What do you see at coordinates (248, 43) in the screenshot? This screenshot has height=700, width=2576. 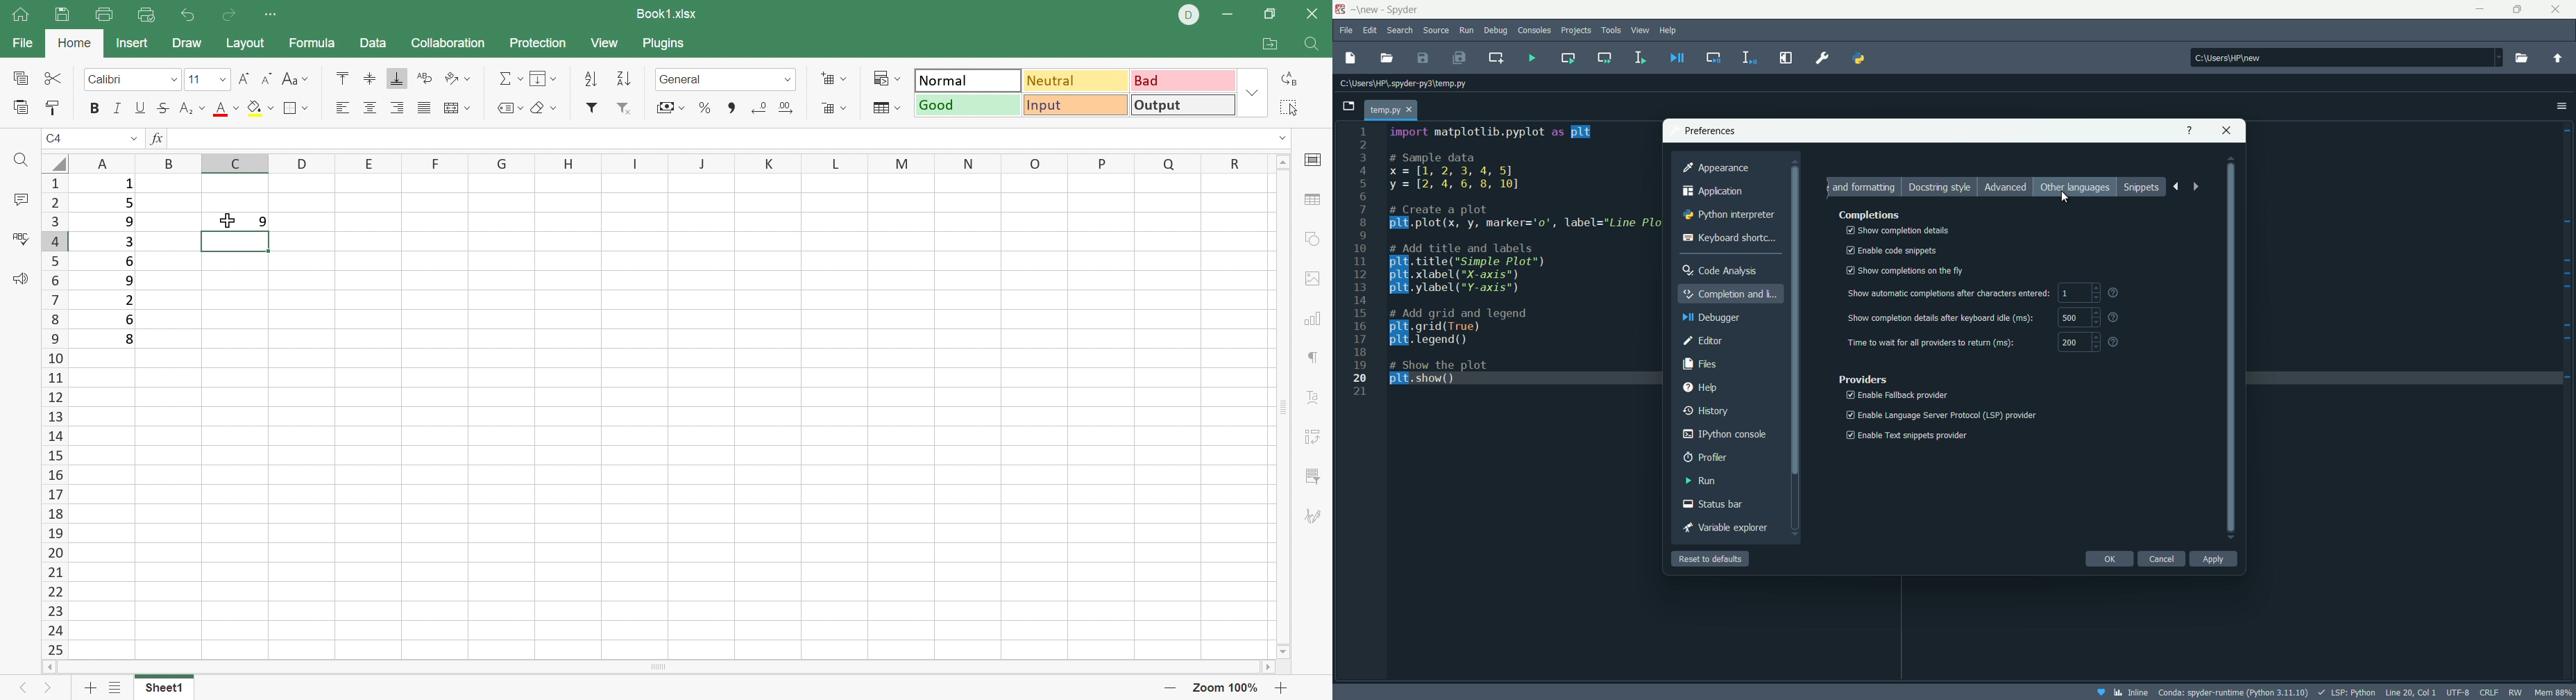 I see `Layout` at bounding box center [248, 43].